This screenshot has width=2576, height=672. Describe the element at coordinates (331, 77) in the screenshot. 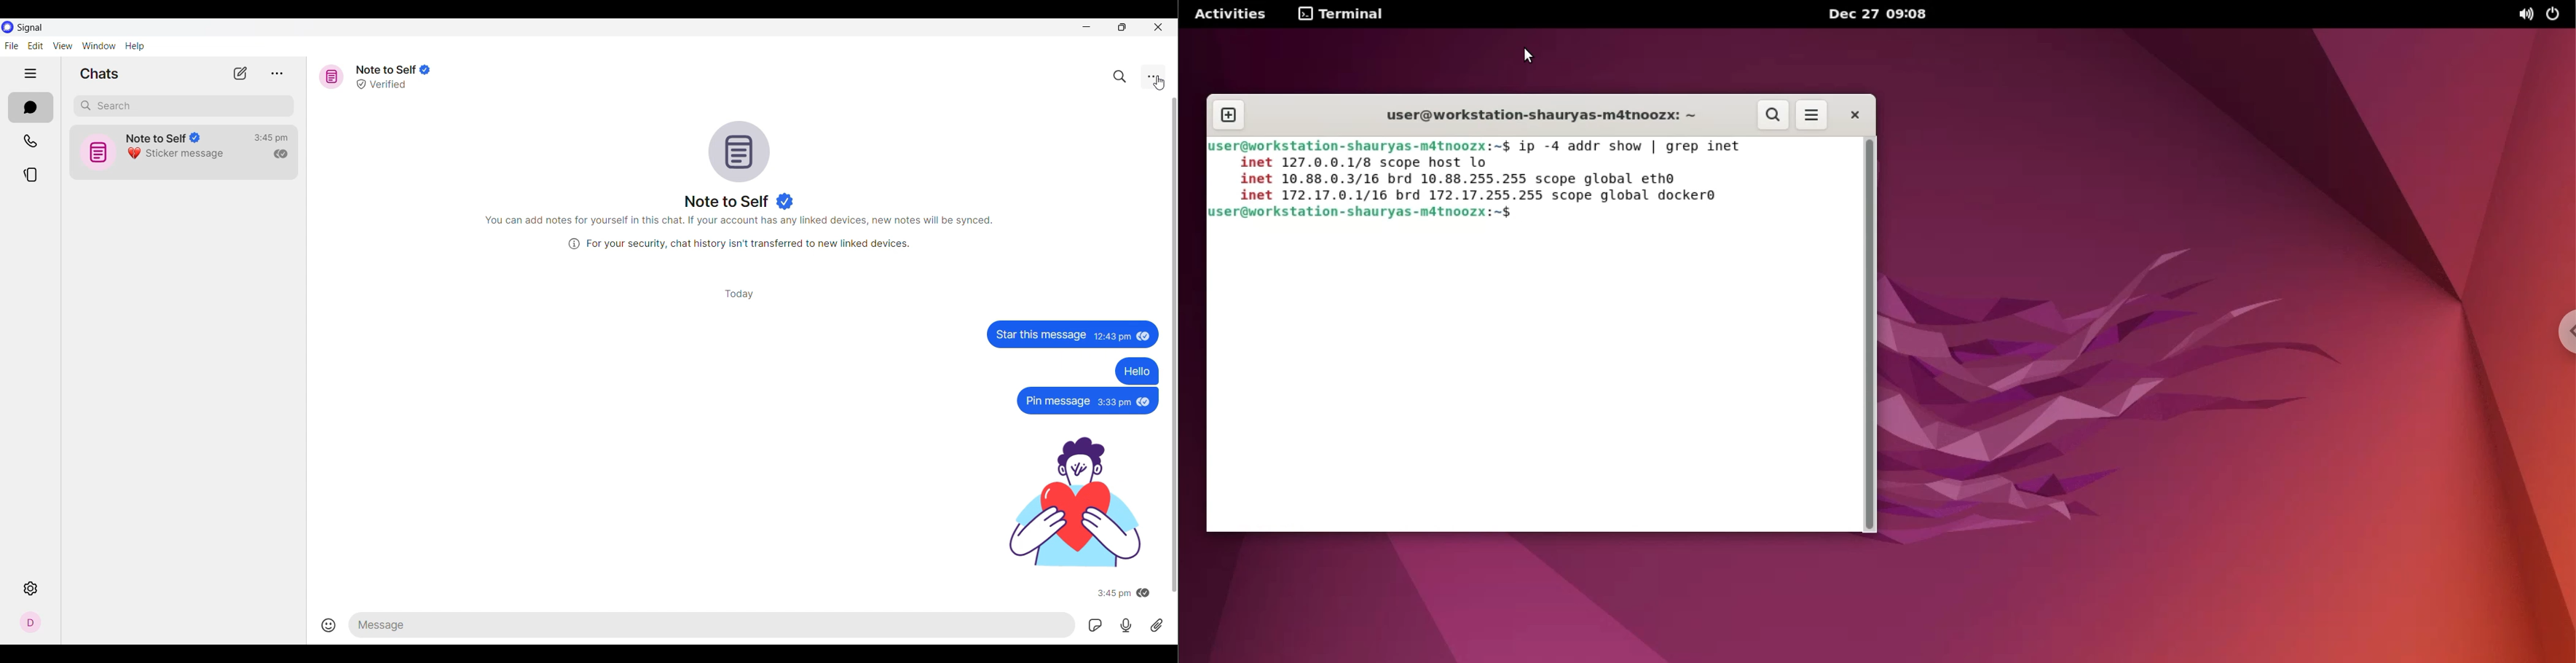

I see `Message icon` at that location.